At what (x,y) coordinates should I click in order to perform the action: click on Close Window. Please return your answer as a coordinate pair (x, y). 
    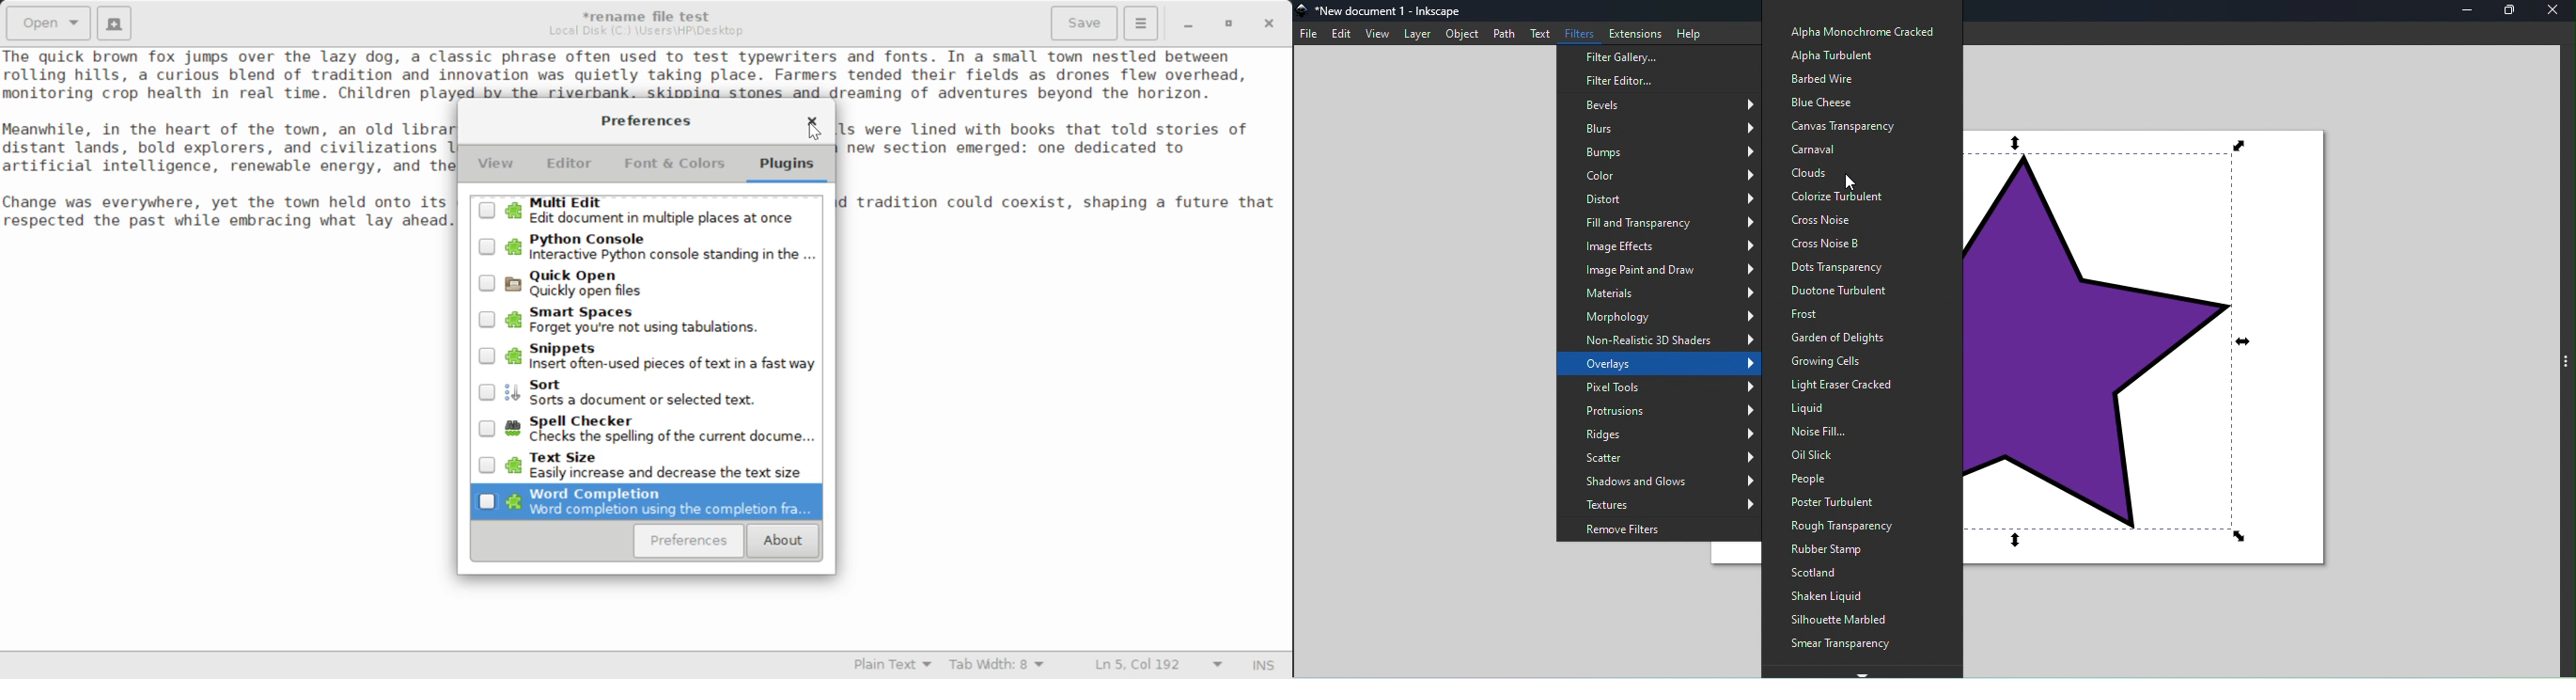
    Looking at the image, I should click on (812, 123).